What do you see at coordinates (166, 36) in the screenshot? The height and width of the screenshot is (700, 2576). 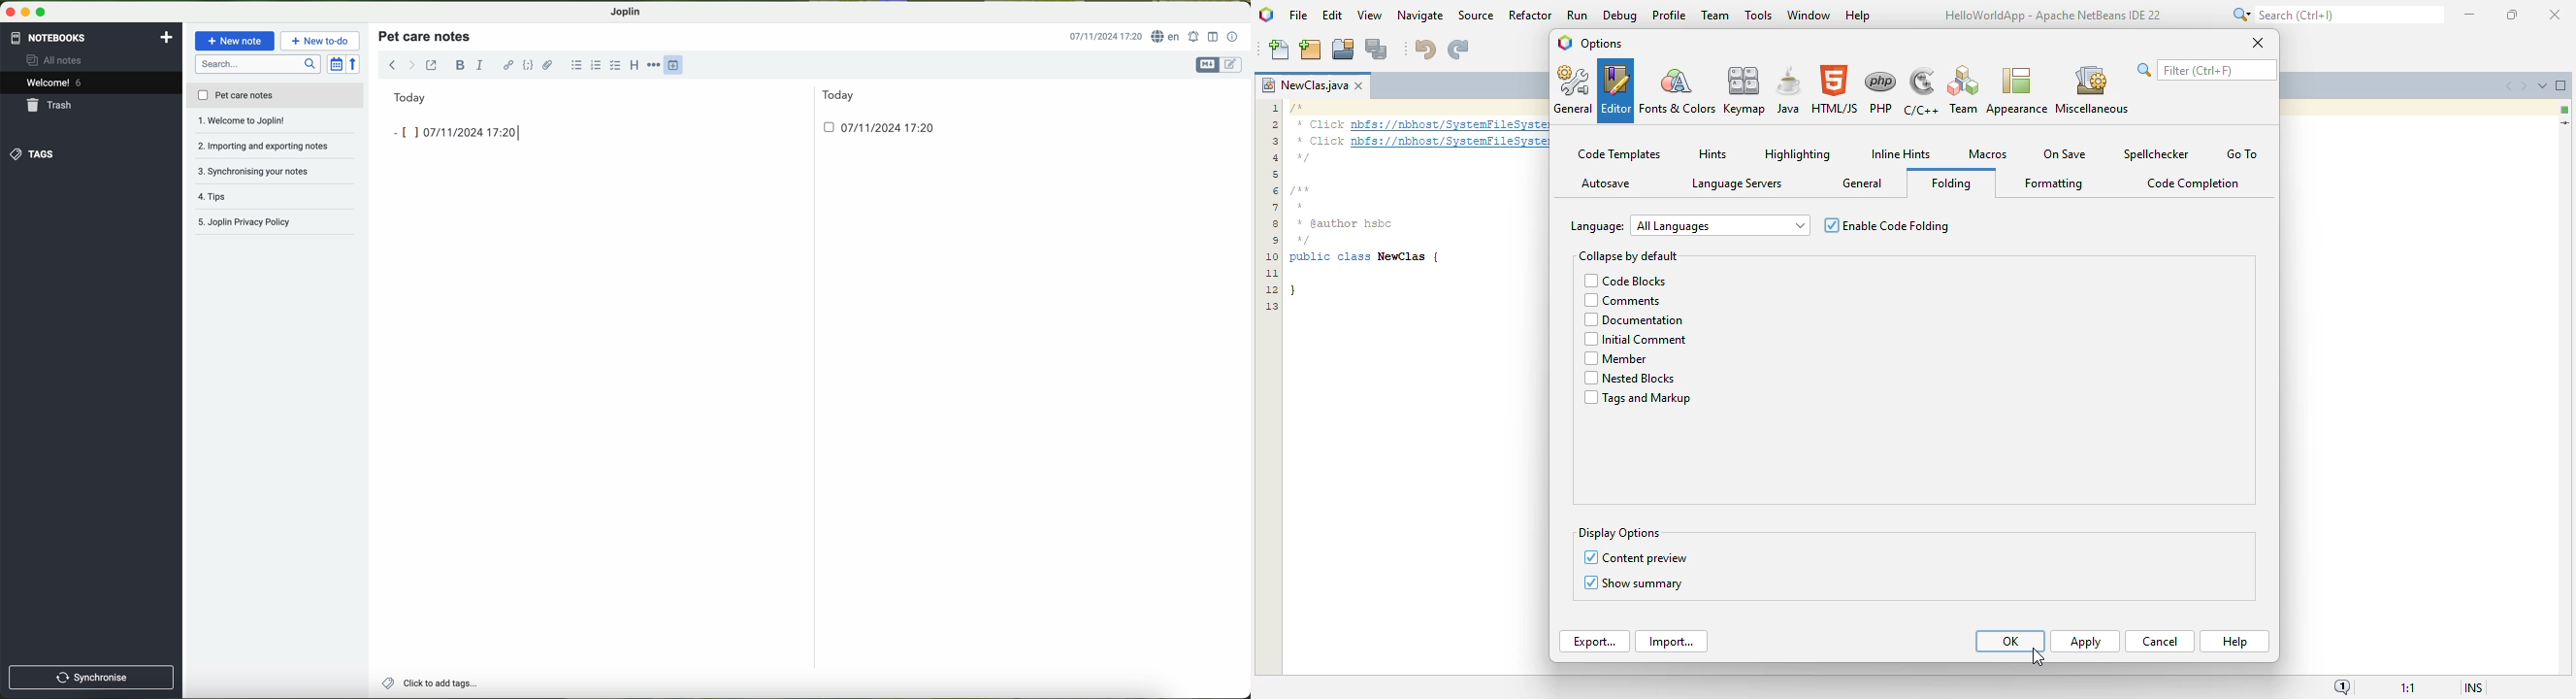 I see `add` at bounding box center [166, 36].